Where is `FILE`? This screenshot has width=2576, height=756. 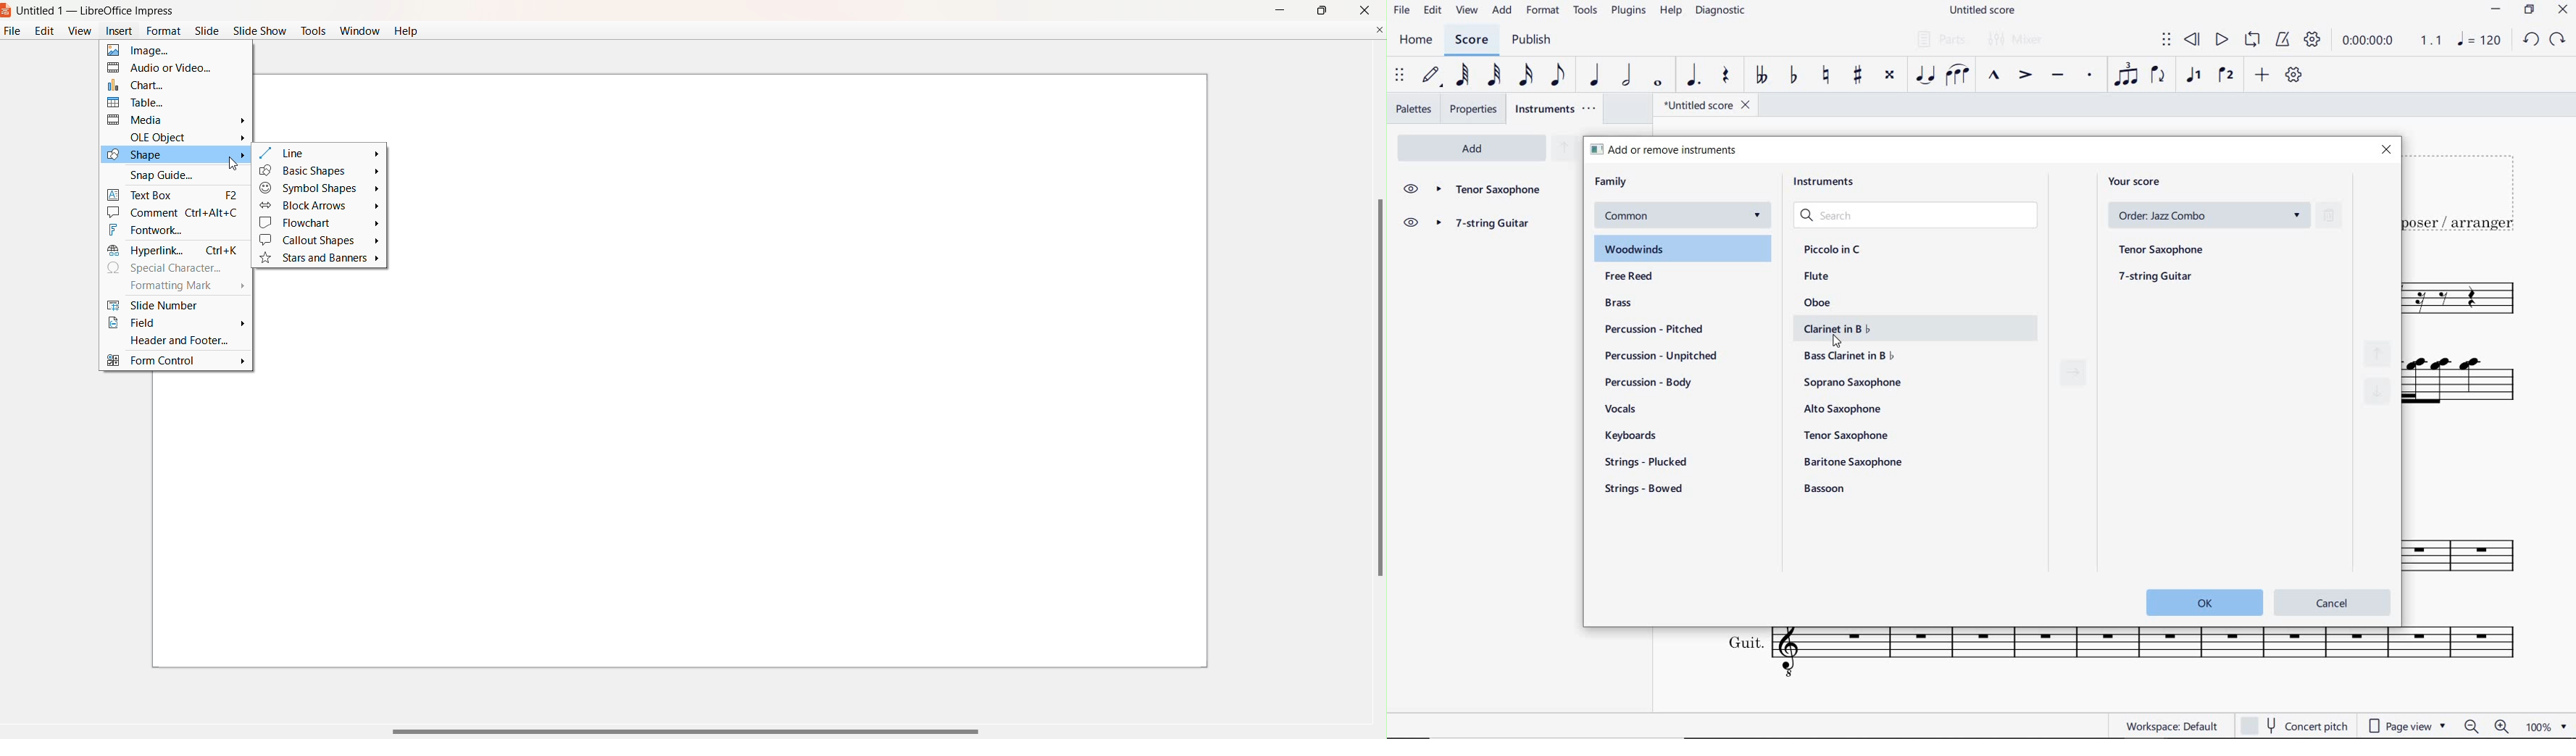
FILE is located at coordinates (1402, 9).